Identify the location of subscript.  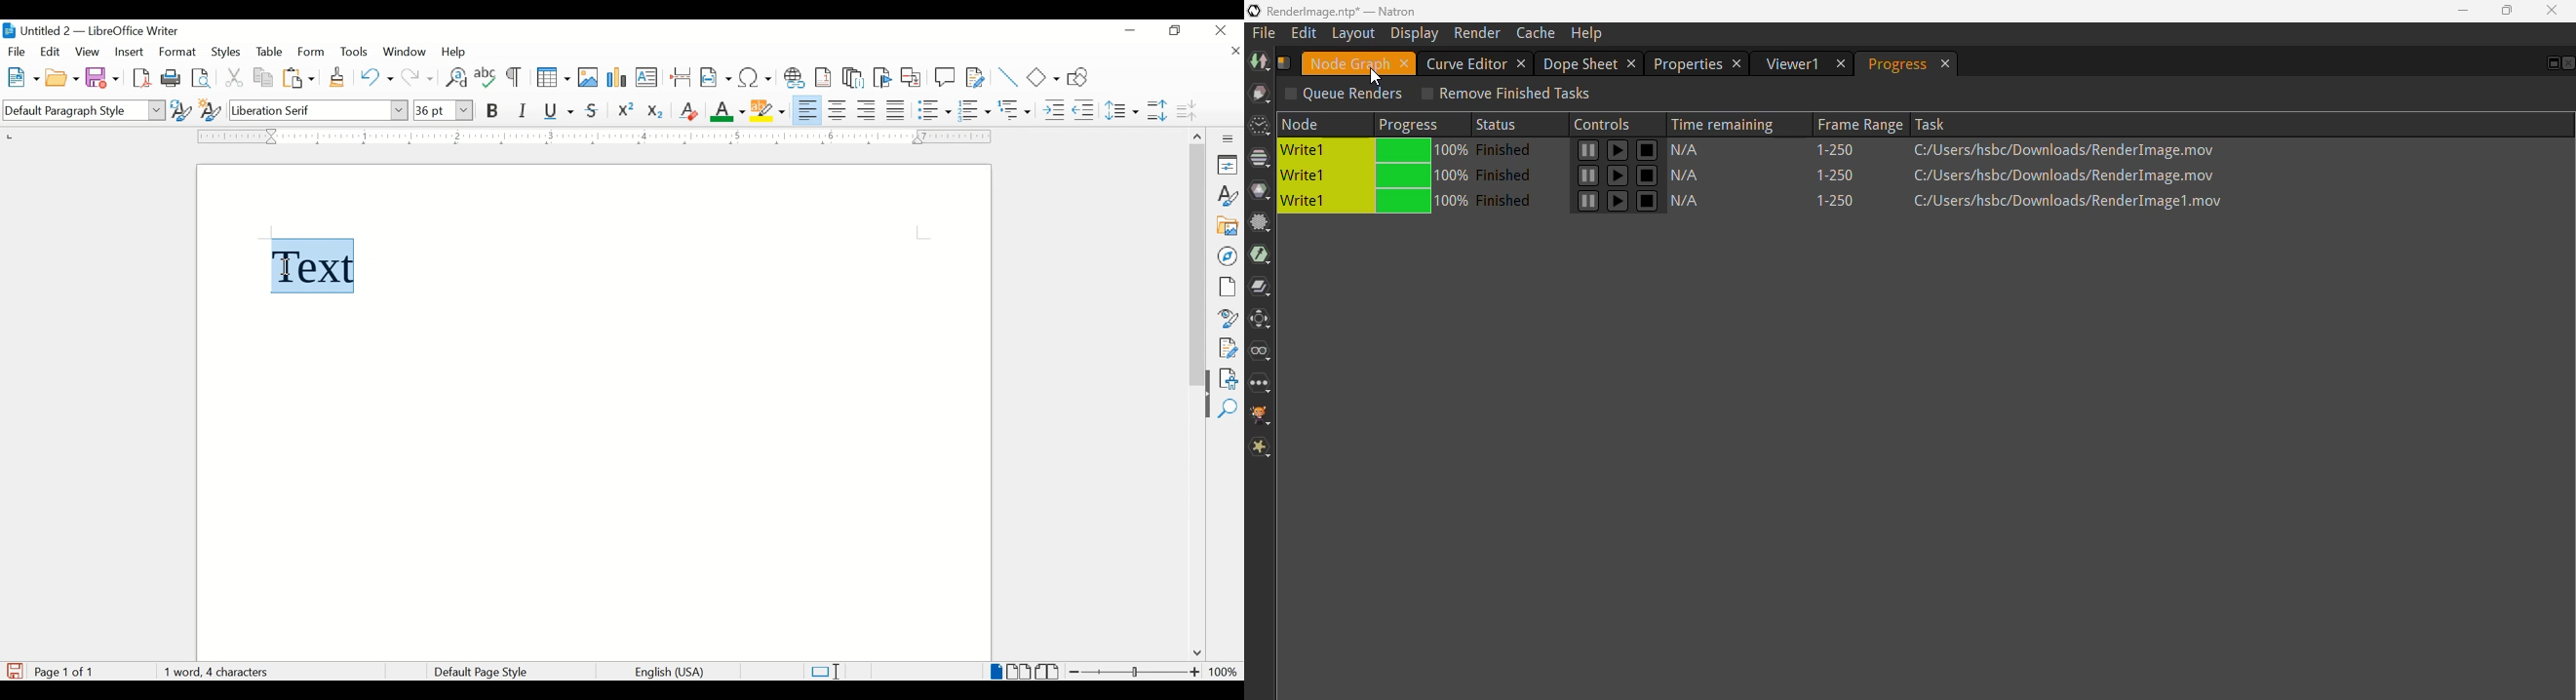
(657, 113).